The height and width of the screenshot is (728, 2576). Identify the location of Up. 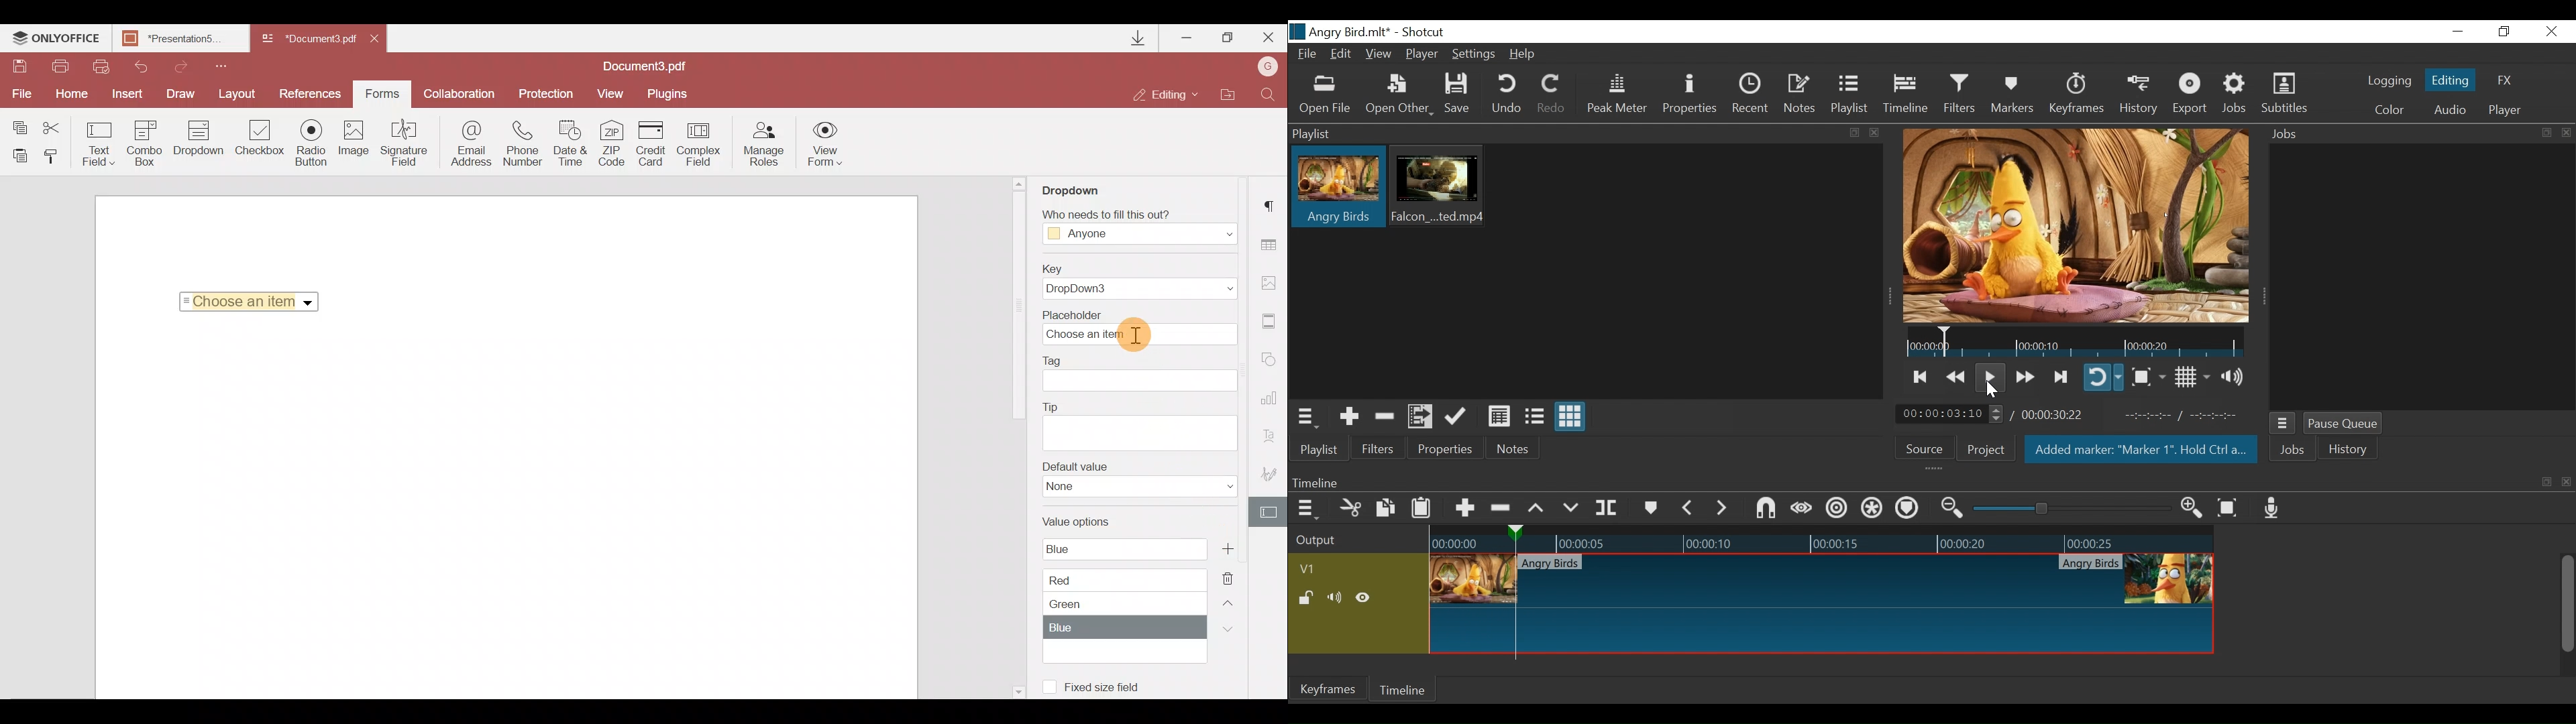
(1230, 601).